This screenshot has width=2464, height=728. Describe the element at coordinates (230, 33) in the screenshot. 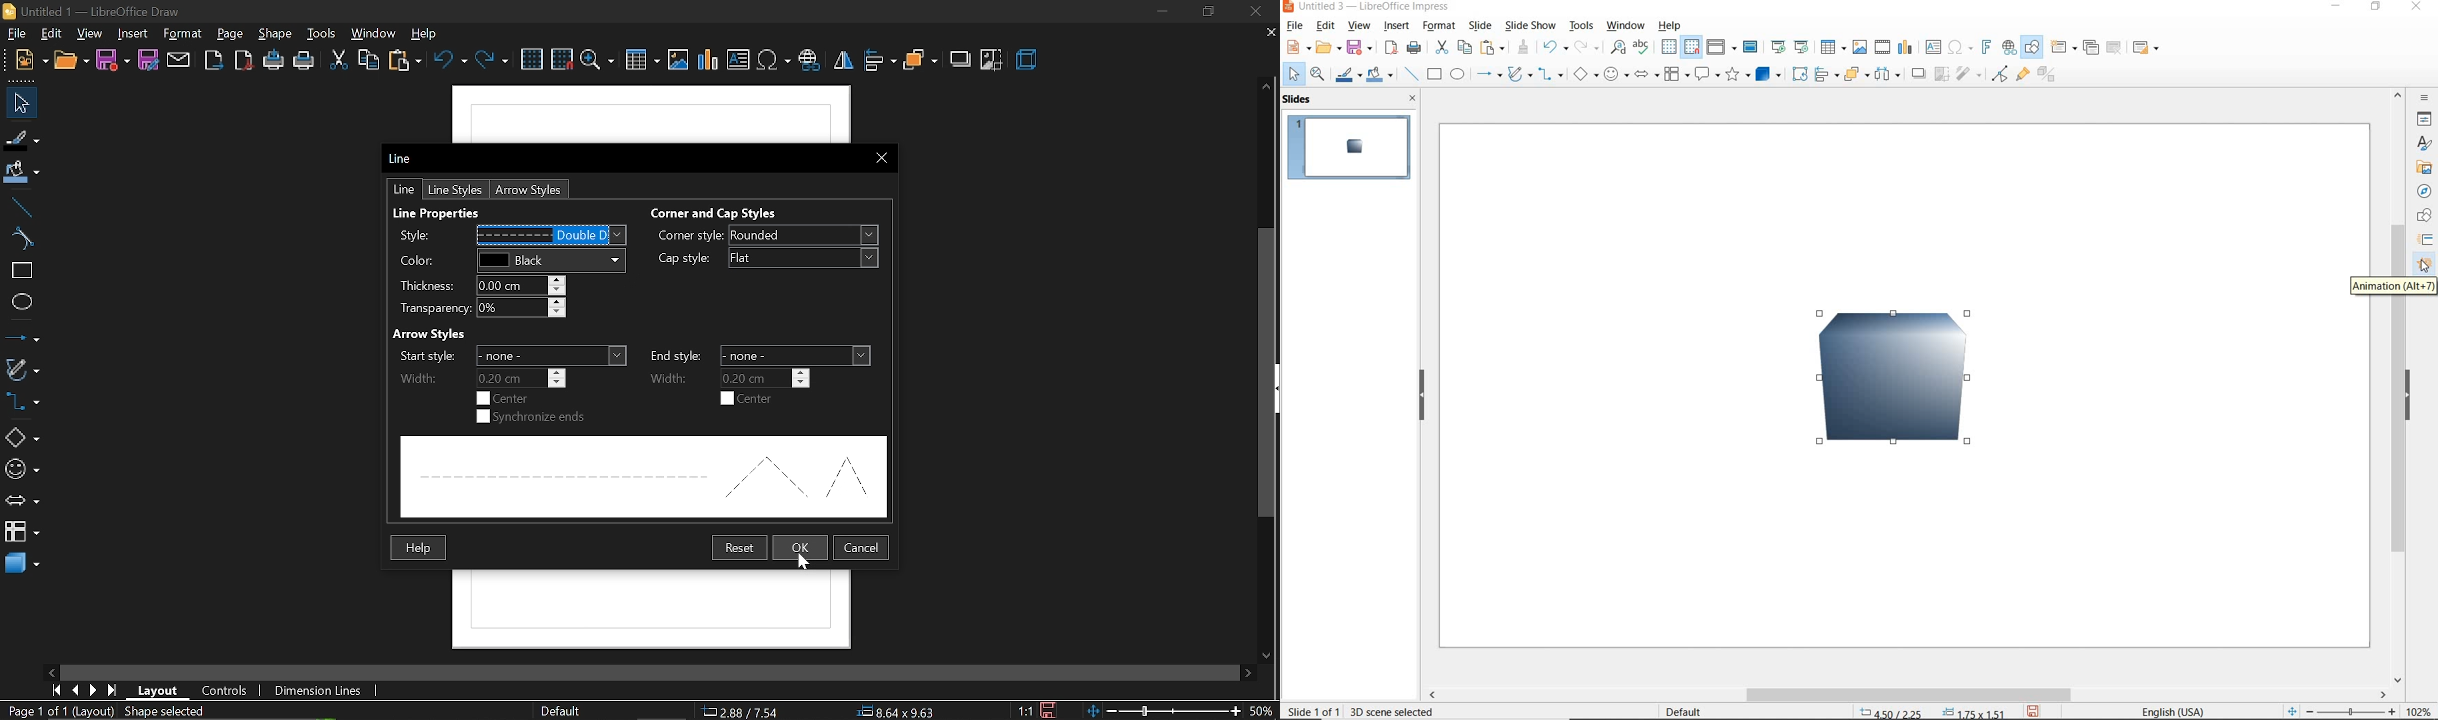

I see `page` at that location.